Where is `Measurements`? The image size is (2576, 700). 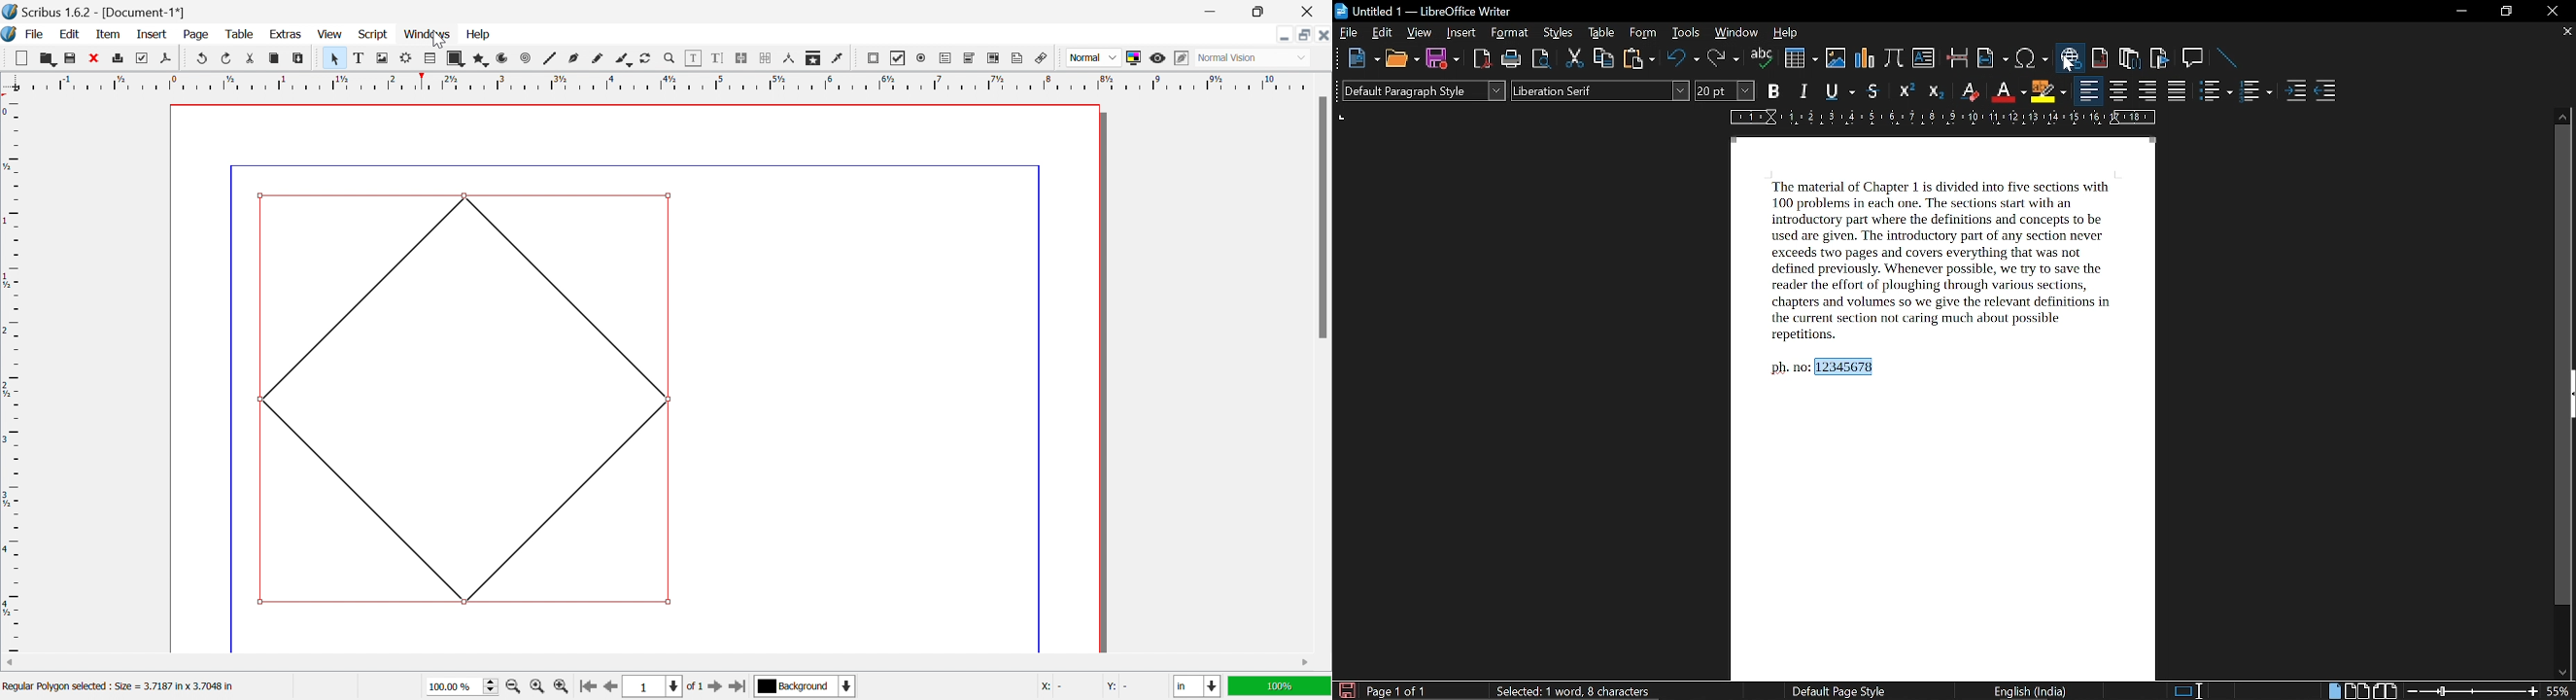
Measurements is located at coordinates (791, 59).